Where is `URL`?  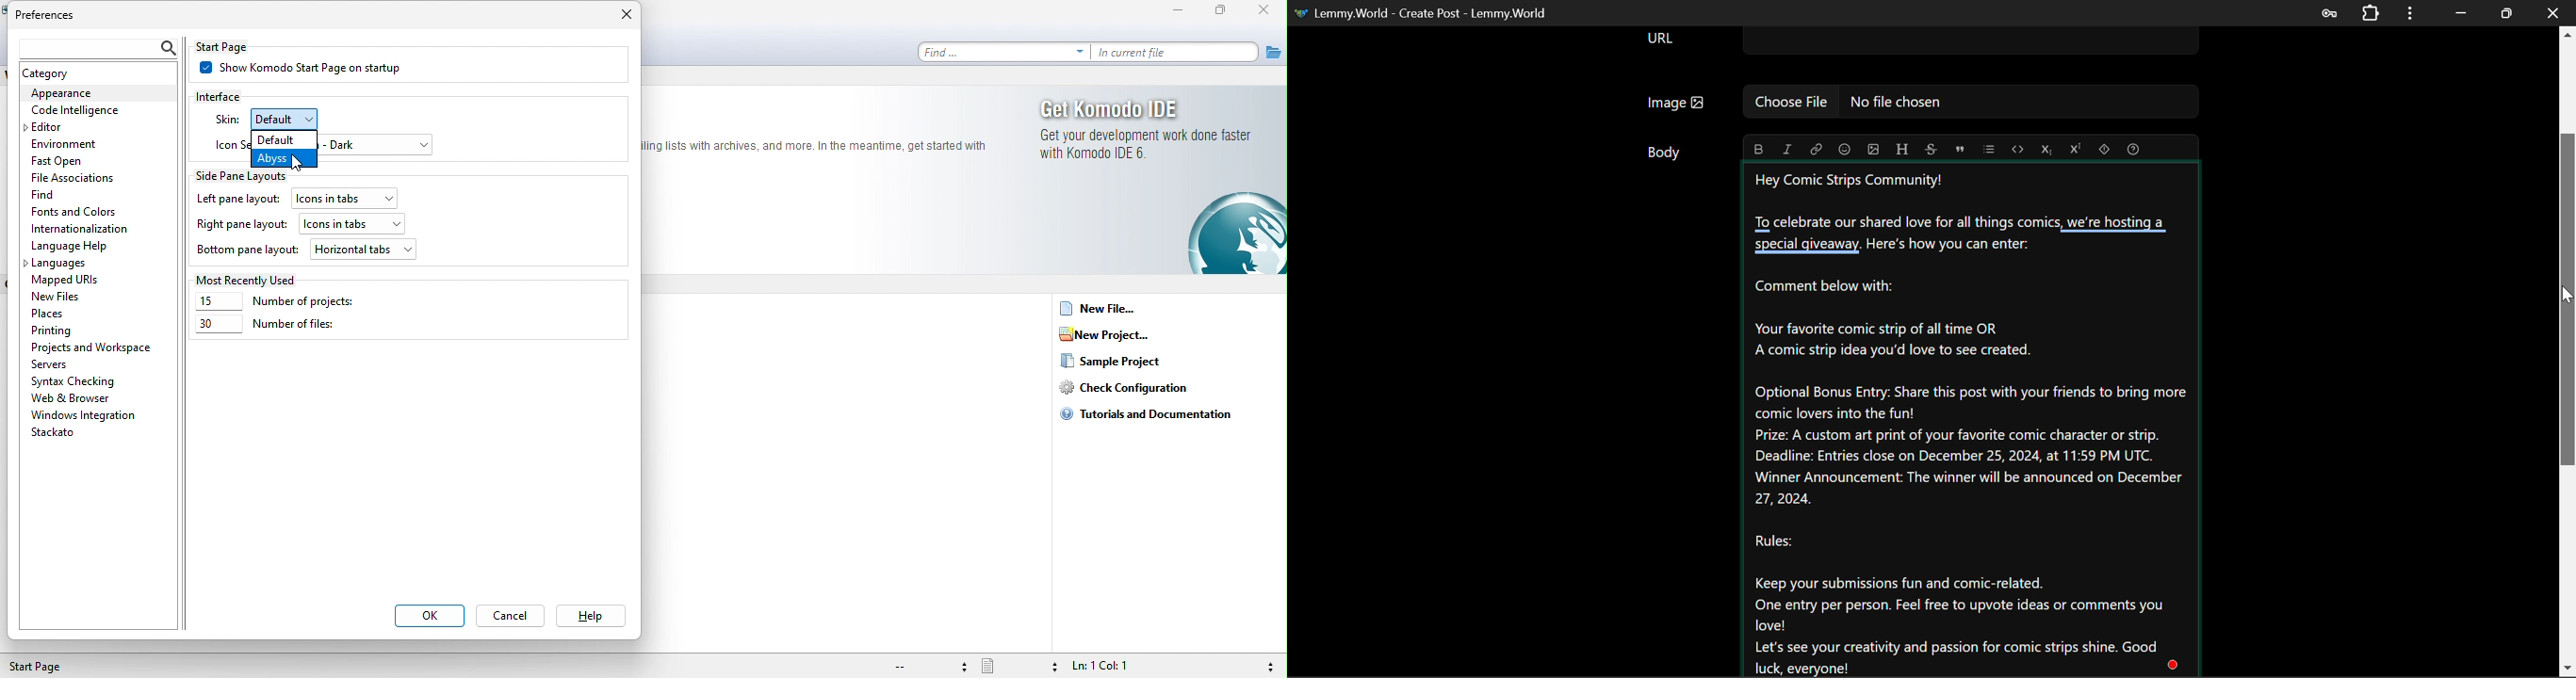
URL is located at coordinates (1920, 41).